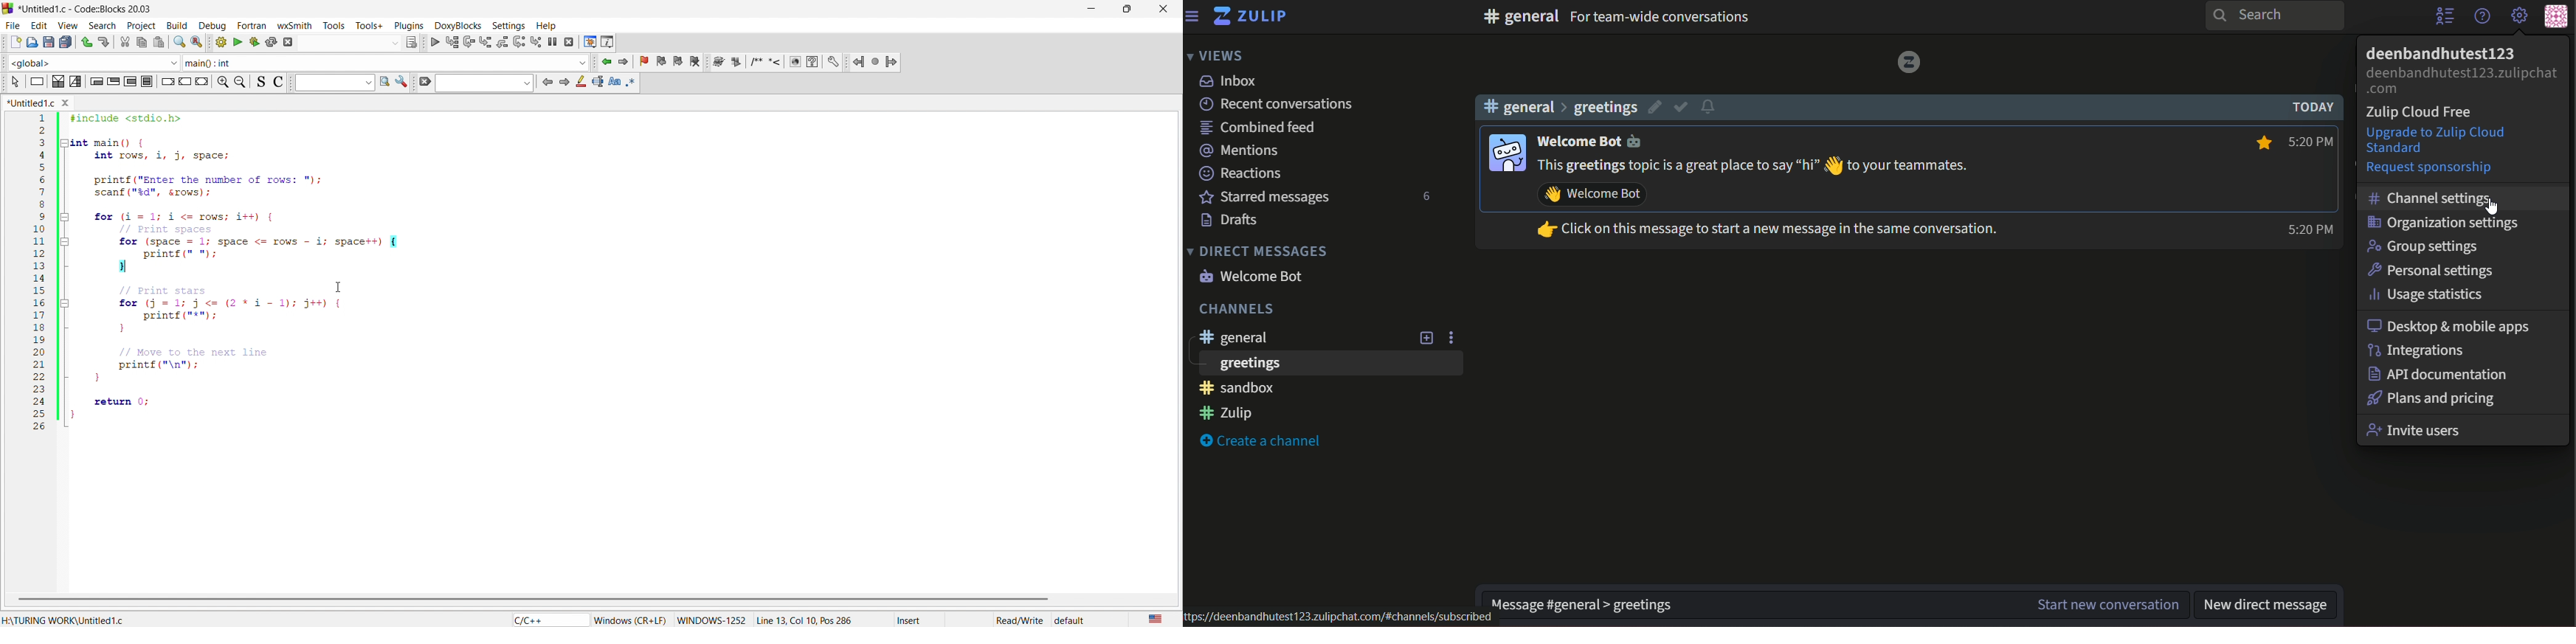 The height and width of the screenshot is (644, 2576). What do you see at coordinates (1089, 9) in the screenshot?
I see `minimize` at bounding box center [1089, 9].